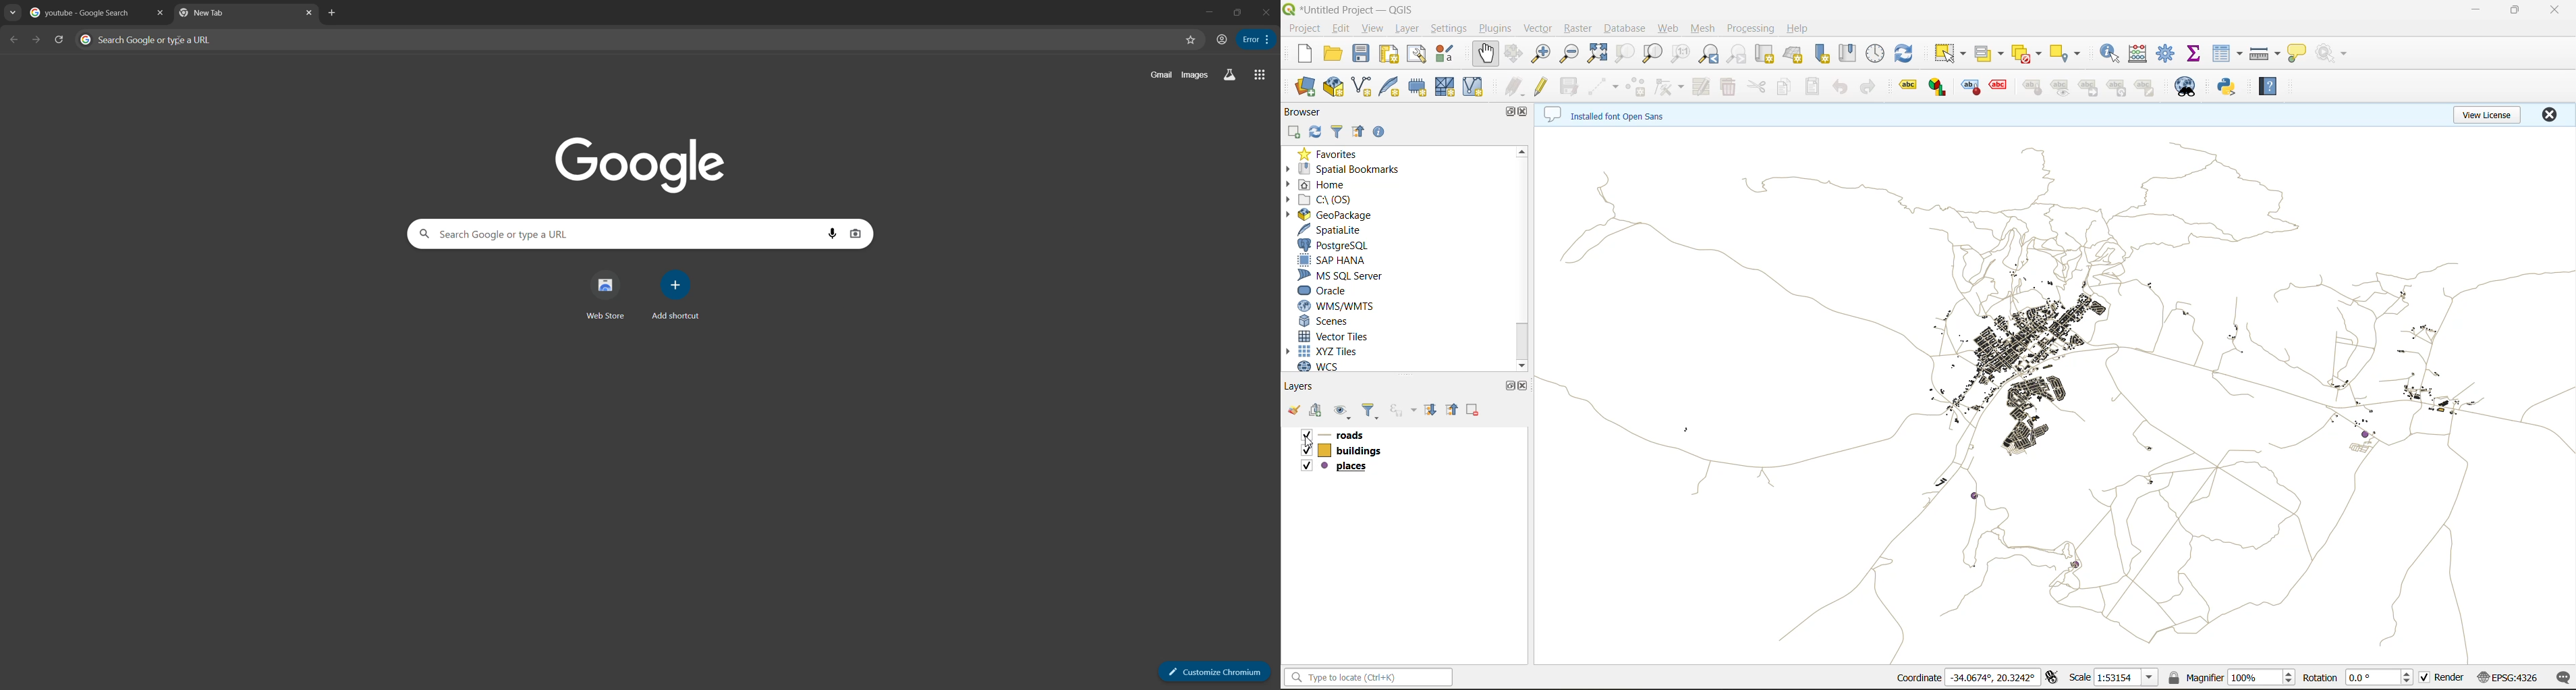 This screenshot has width=2576, height=700. I want to click on add, so click(1295, 134).